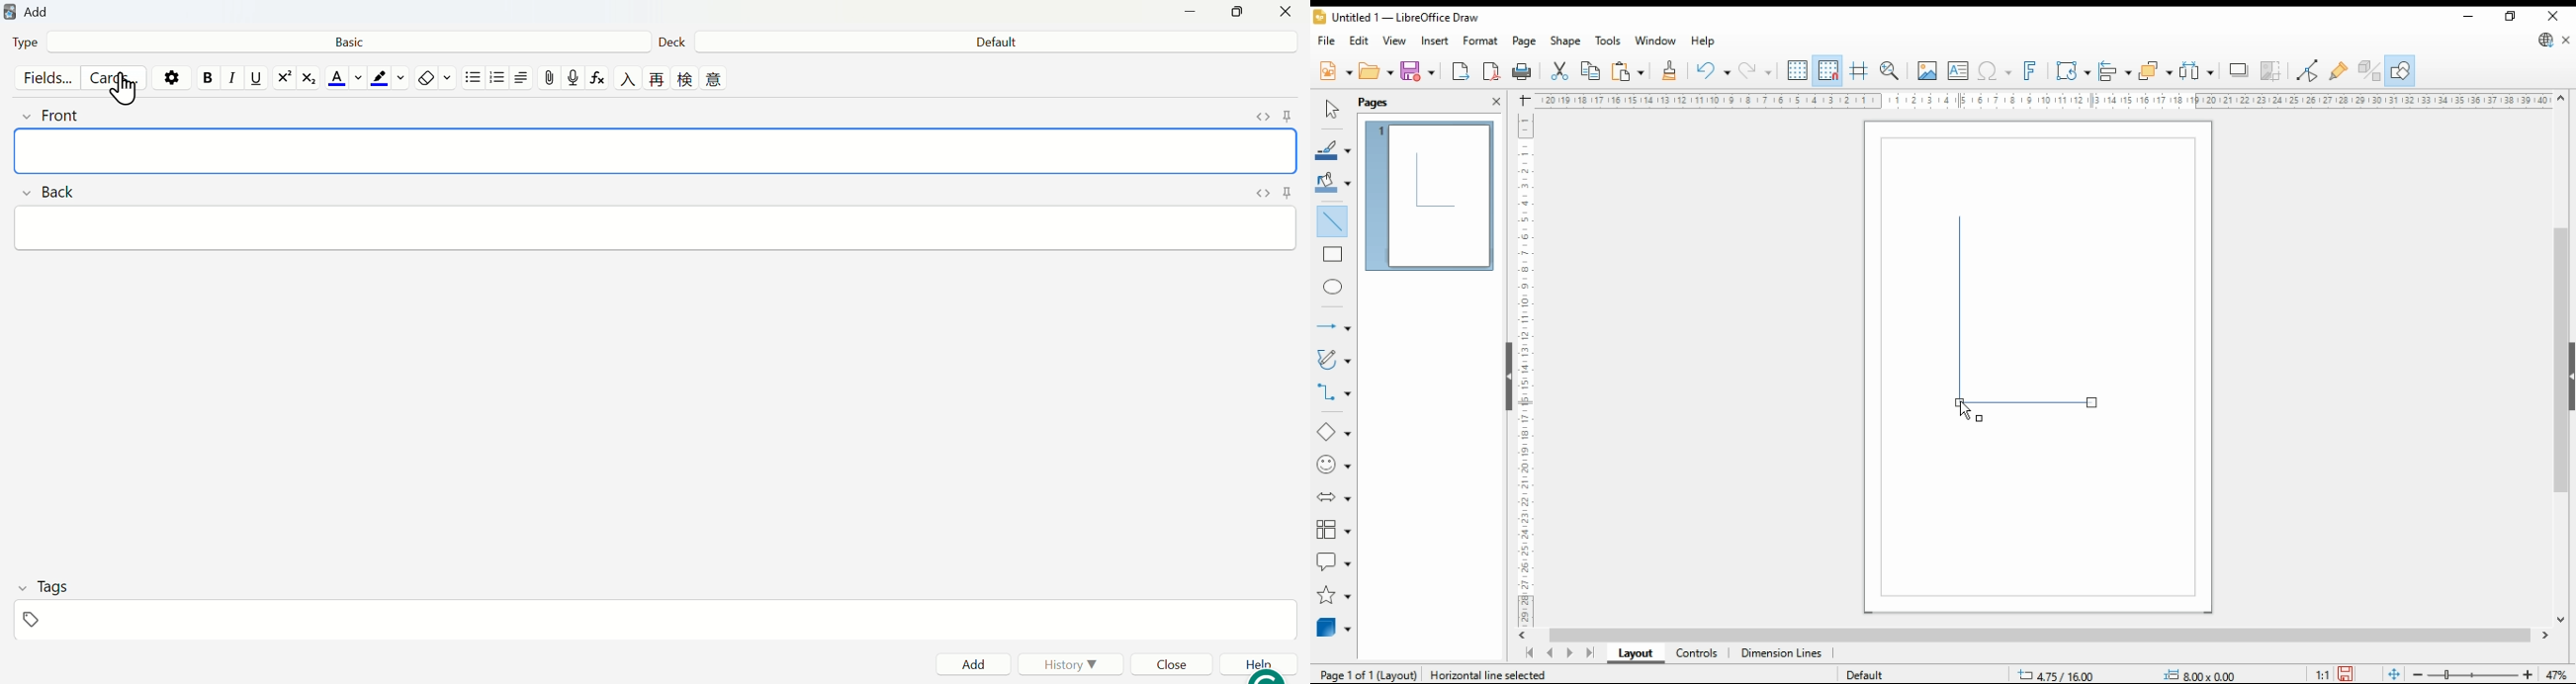 Image resolution: width=2576 pixels, height=700 pixels. Describe the element at coordinates (1335, 498) in the screenshot. I see `block arrows` at that location.